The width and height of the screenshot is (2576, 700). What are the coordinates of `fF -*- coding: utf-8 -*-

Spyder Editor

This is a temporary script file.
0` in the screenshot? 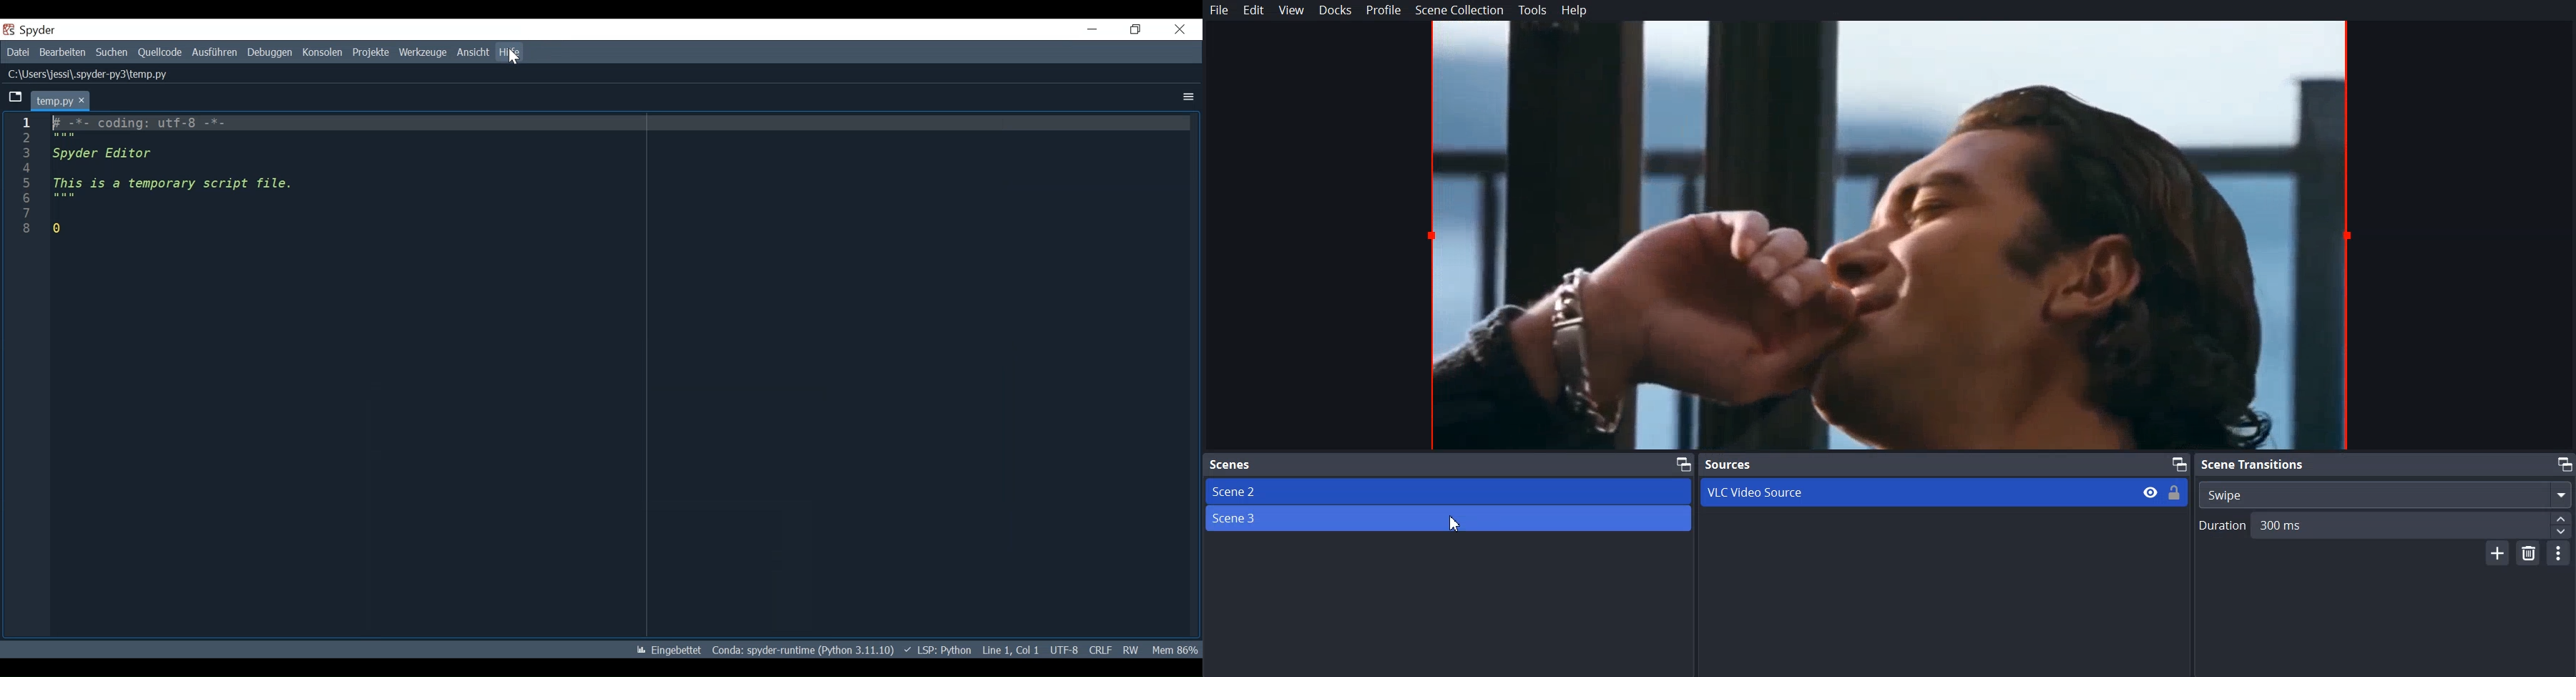 It's located at (178, 177).